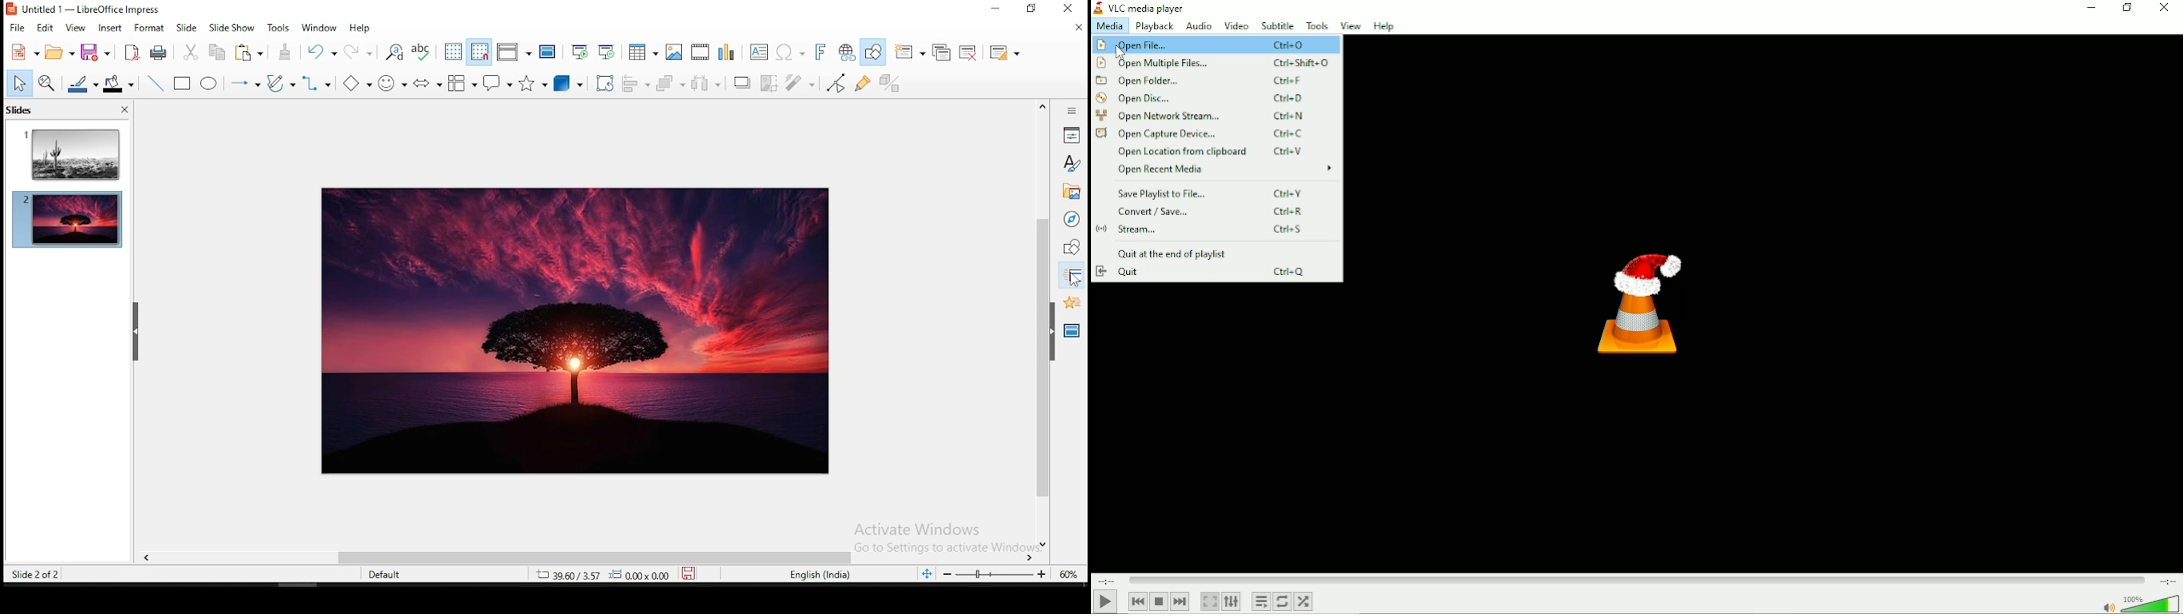 This screenshot has height=616, width=2184. I want to click on cursor, so click(1124, 56).